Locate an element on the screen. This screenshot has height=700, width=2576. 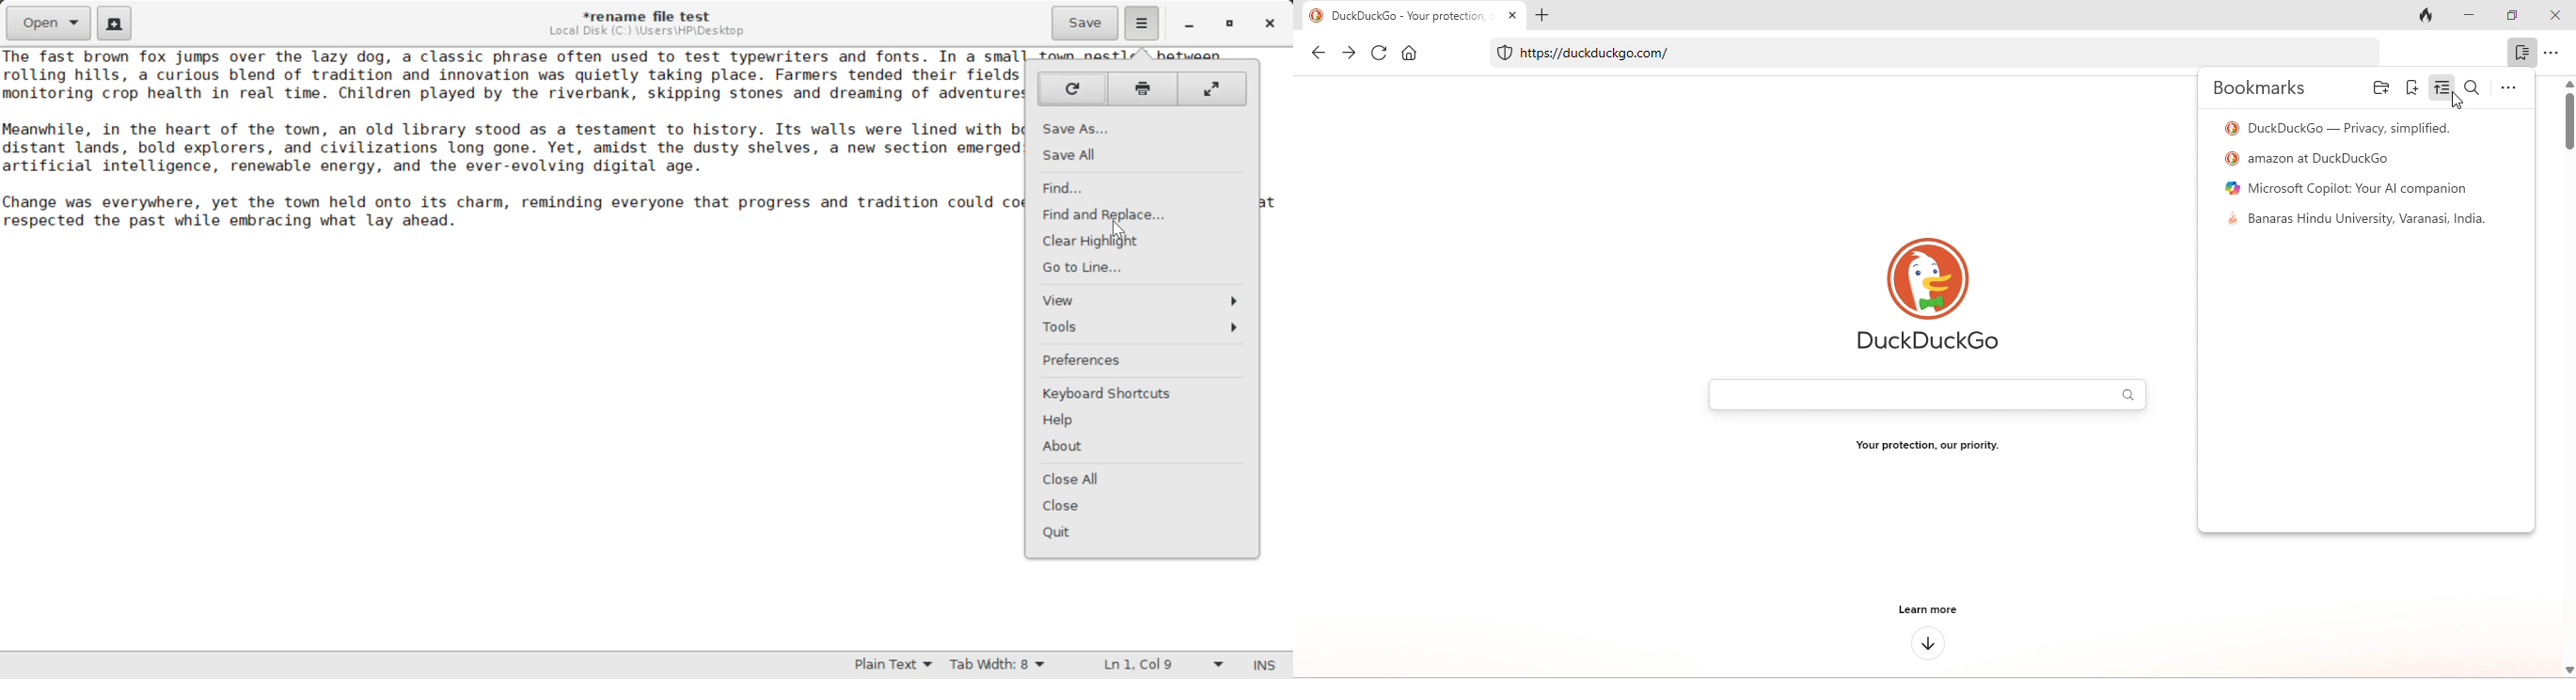
banaras hindu university, india is located at coordinates (2359, 223).